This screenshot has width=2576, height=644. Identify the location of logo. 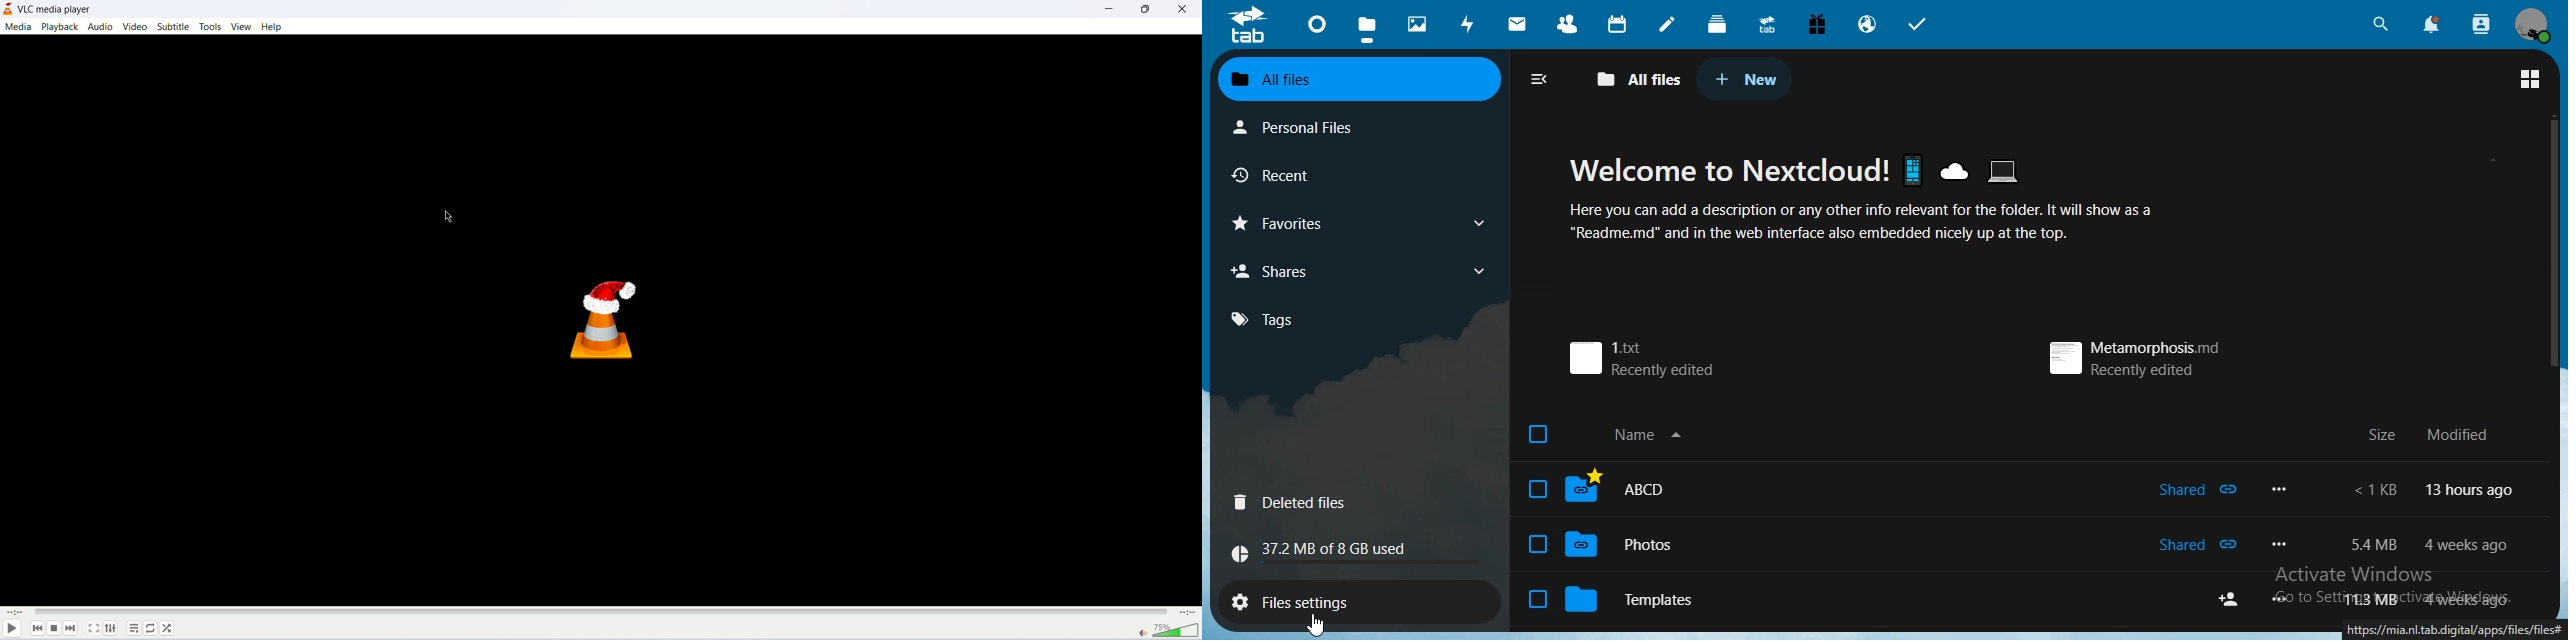
(8, 9).